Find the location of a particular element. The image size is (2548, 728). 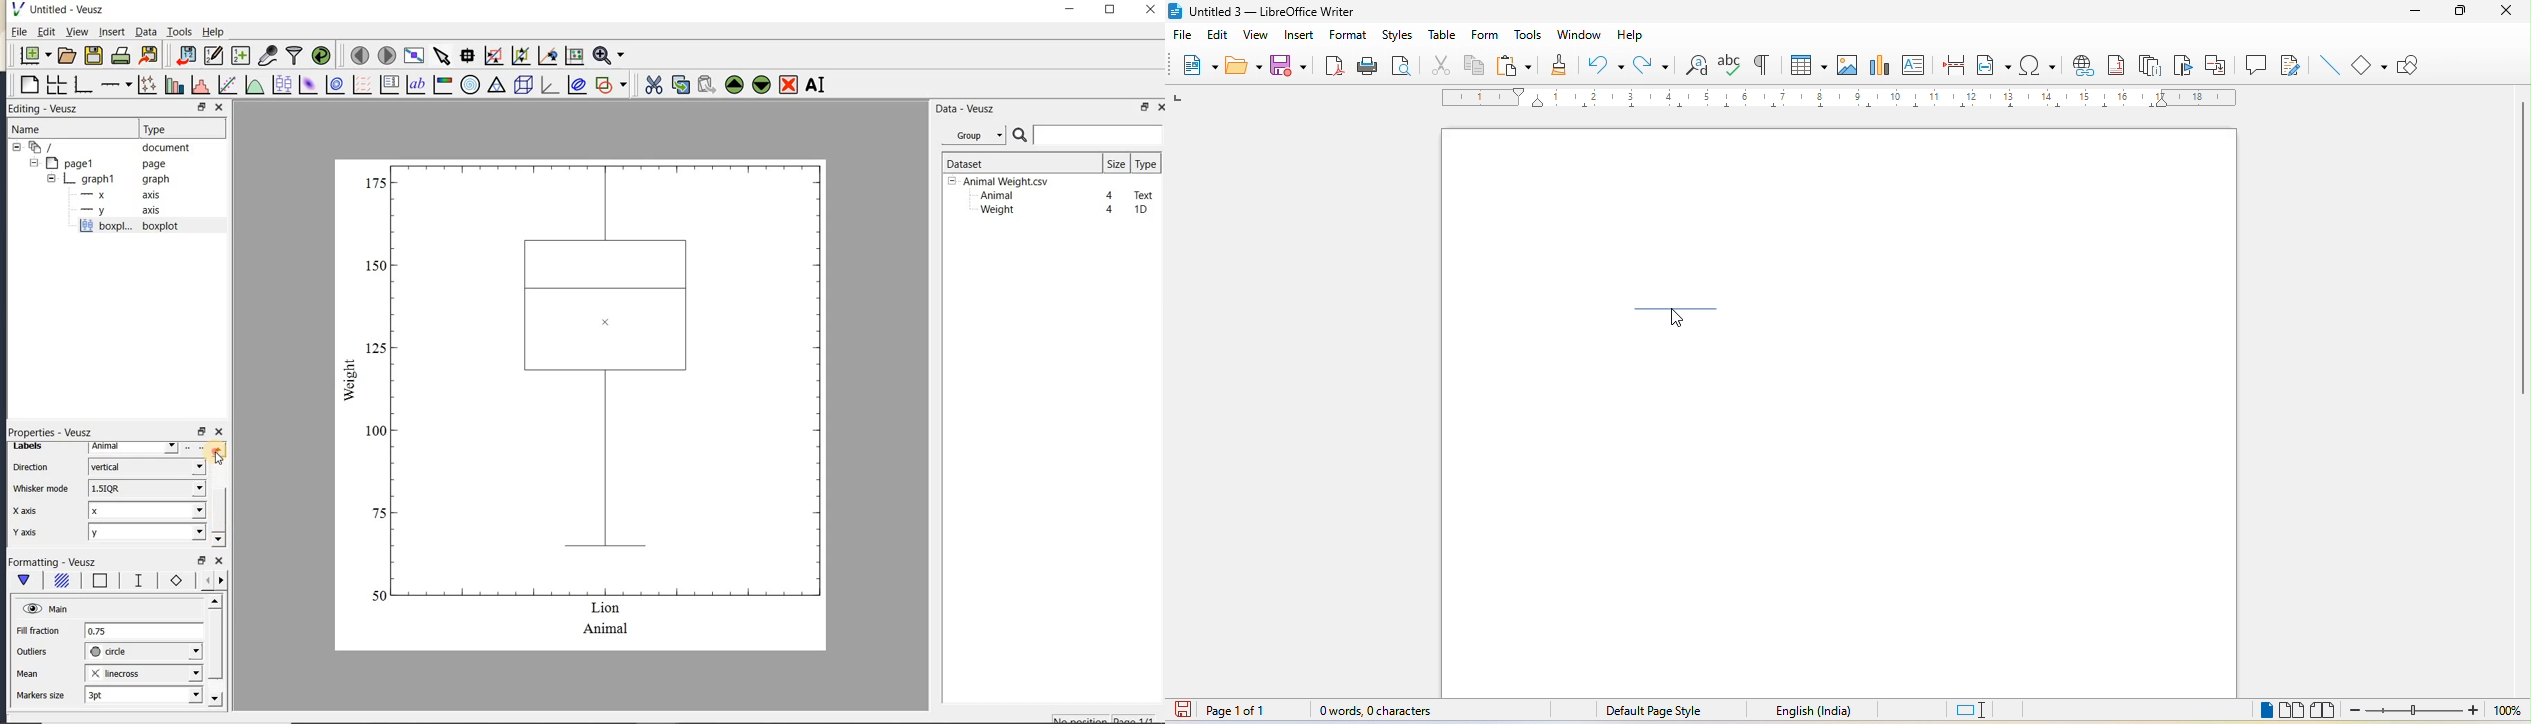

plot covariance ellipses is located at coordinates (576, 84).